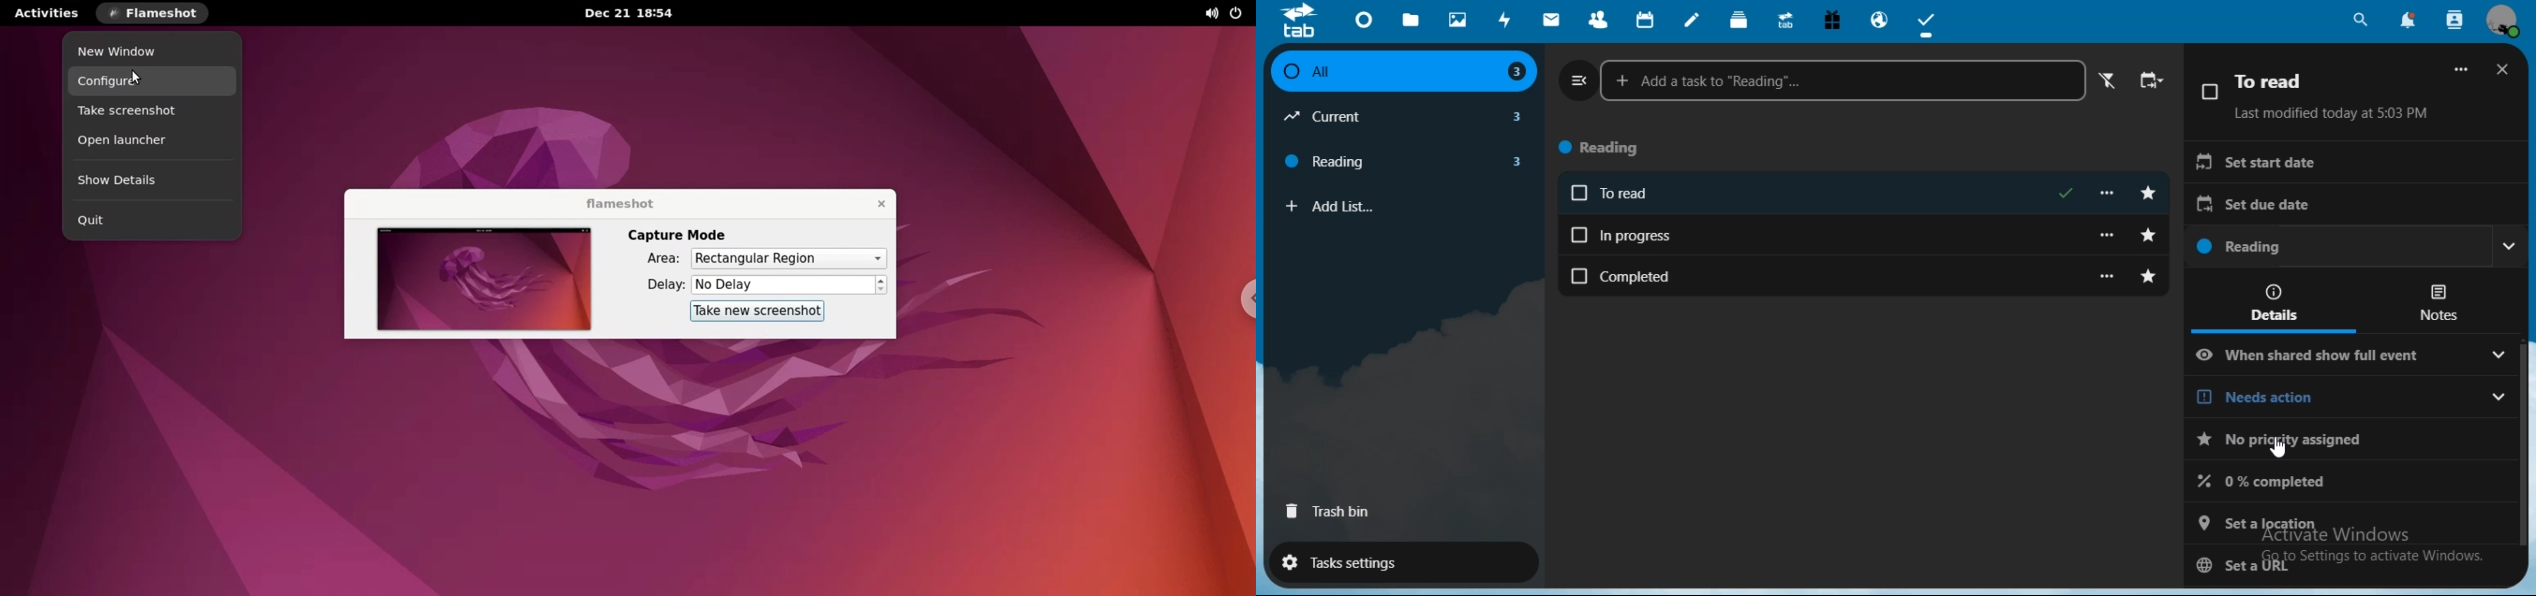 The height and width of the screenshot is (616, 2548). What do you see at coordinates (2067, 192) in the screenshot?
I see `Tick` at bounding box center [2067, 192].